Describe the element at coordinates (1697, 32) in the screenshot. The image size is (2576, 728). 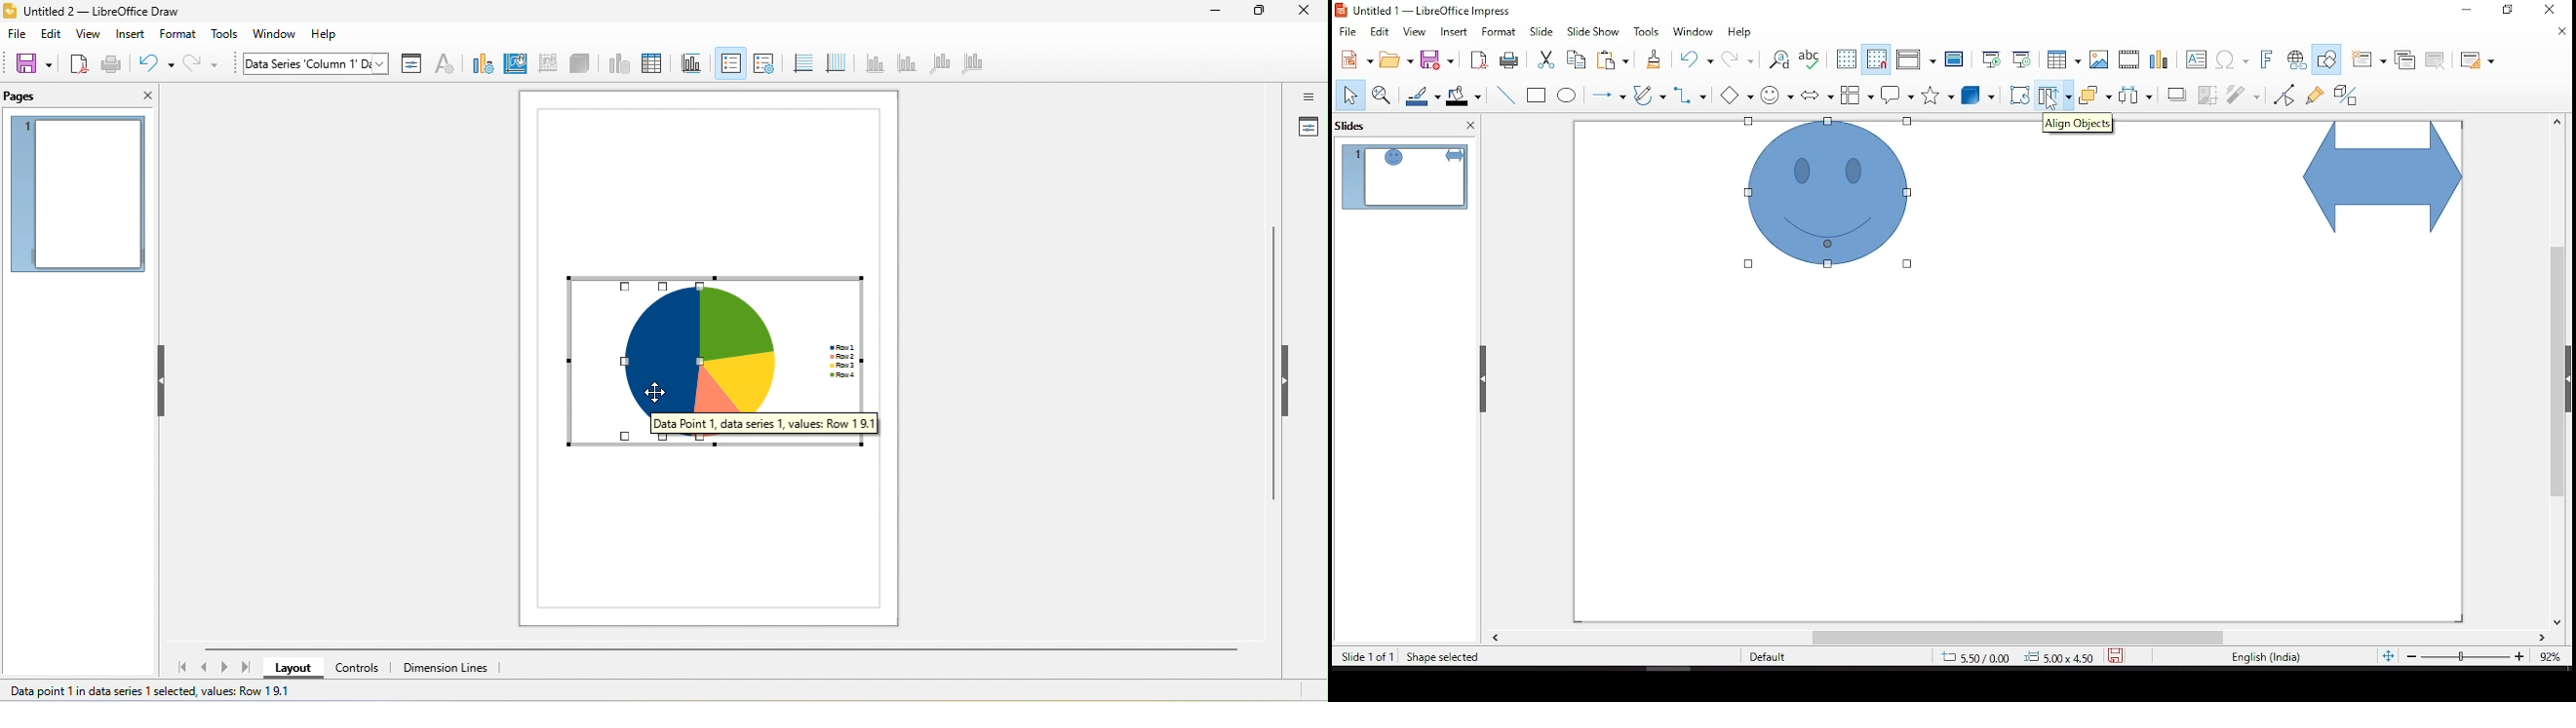
I see `window` at that location.